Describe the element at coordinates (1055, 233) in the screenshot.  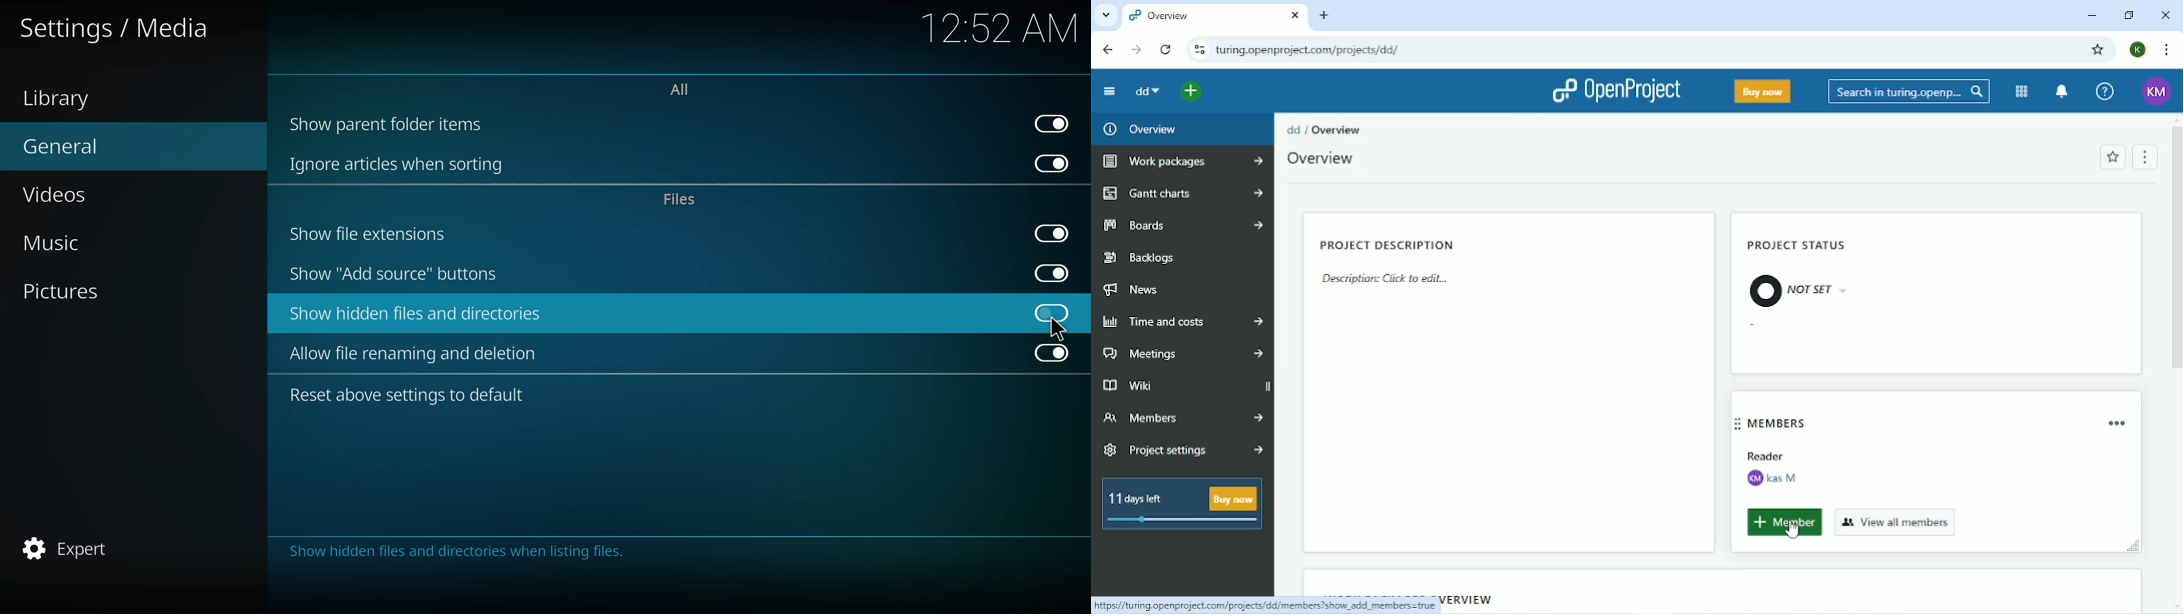
I see `enabled` at that location.